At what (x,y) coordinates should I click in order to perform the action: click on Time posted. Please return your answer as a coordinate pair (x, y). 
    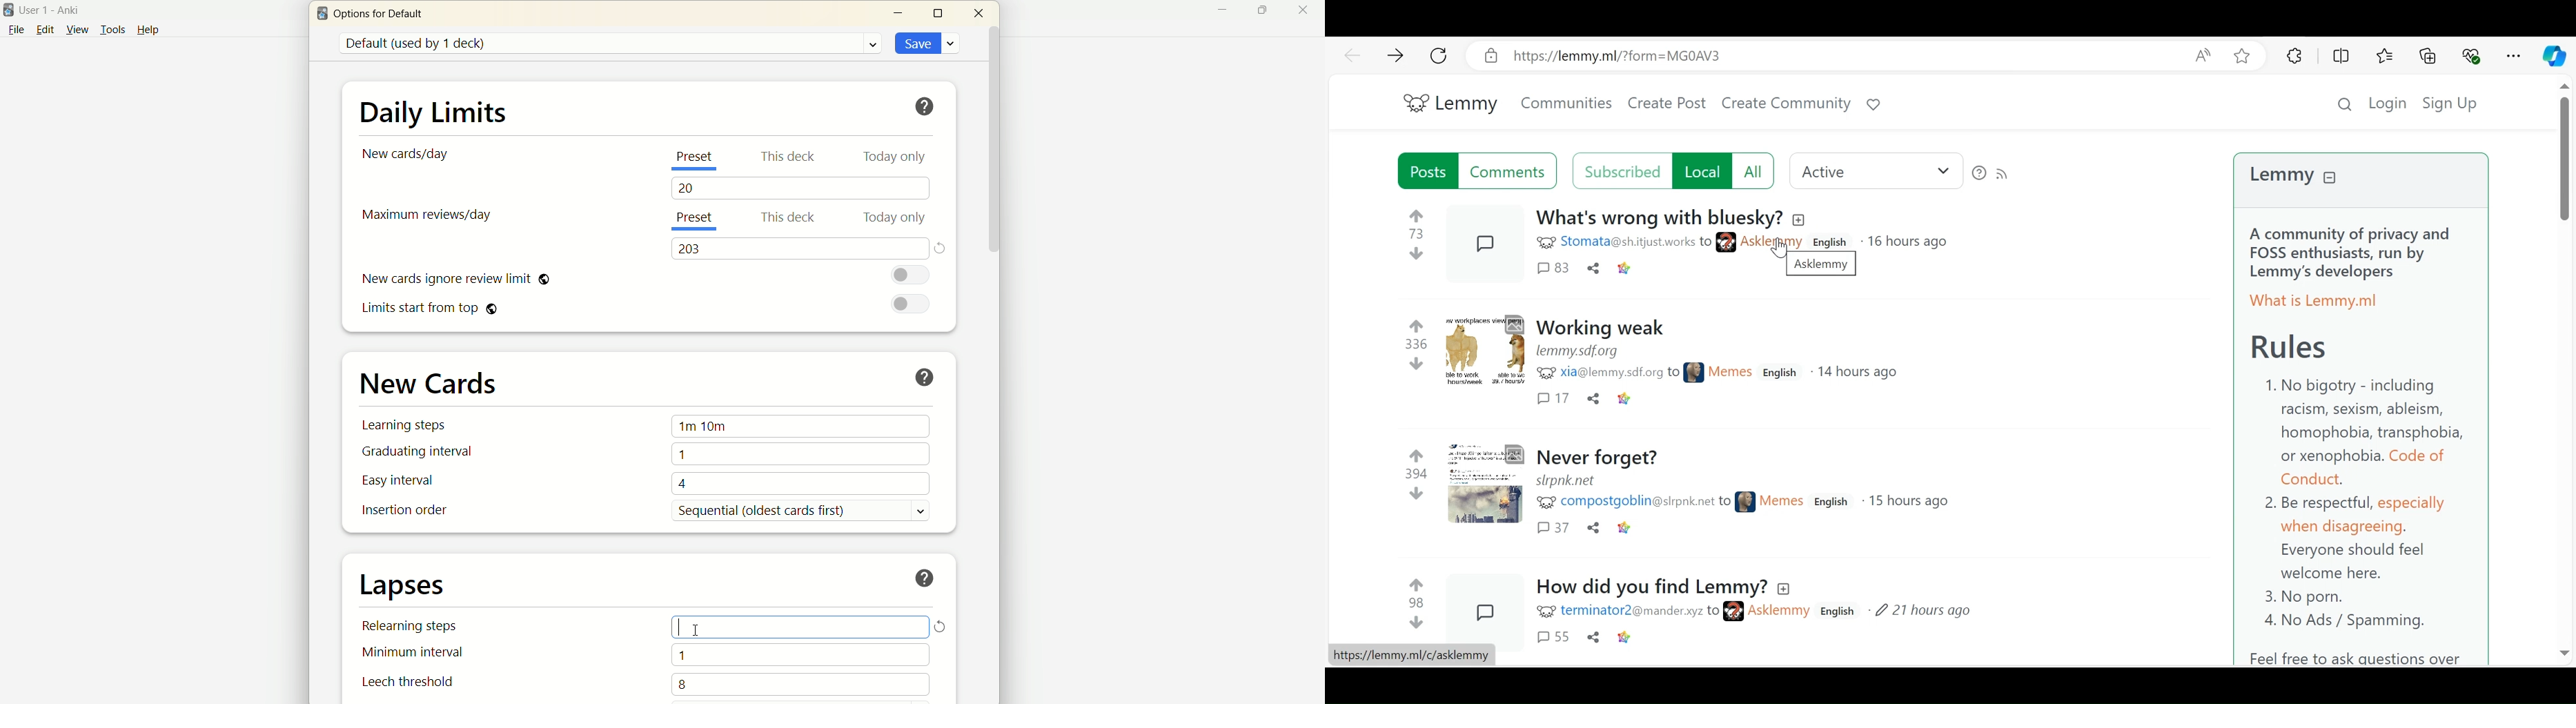
    Looking at the image, I should click on (1858, 374).